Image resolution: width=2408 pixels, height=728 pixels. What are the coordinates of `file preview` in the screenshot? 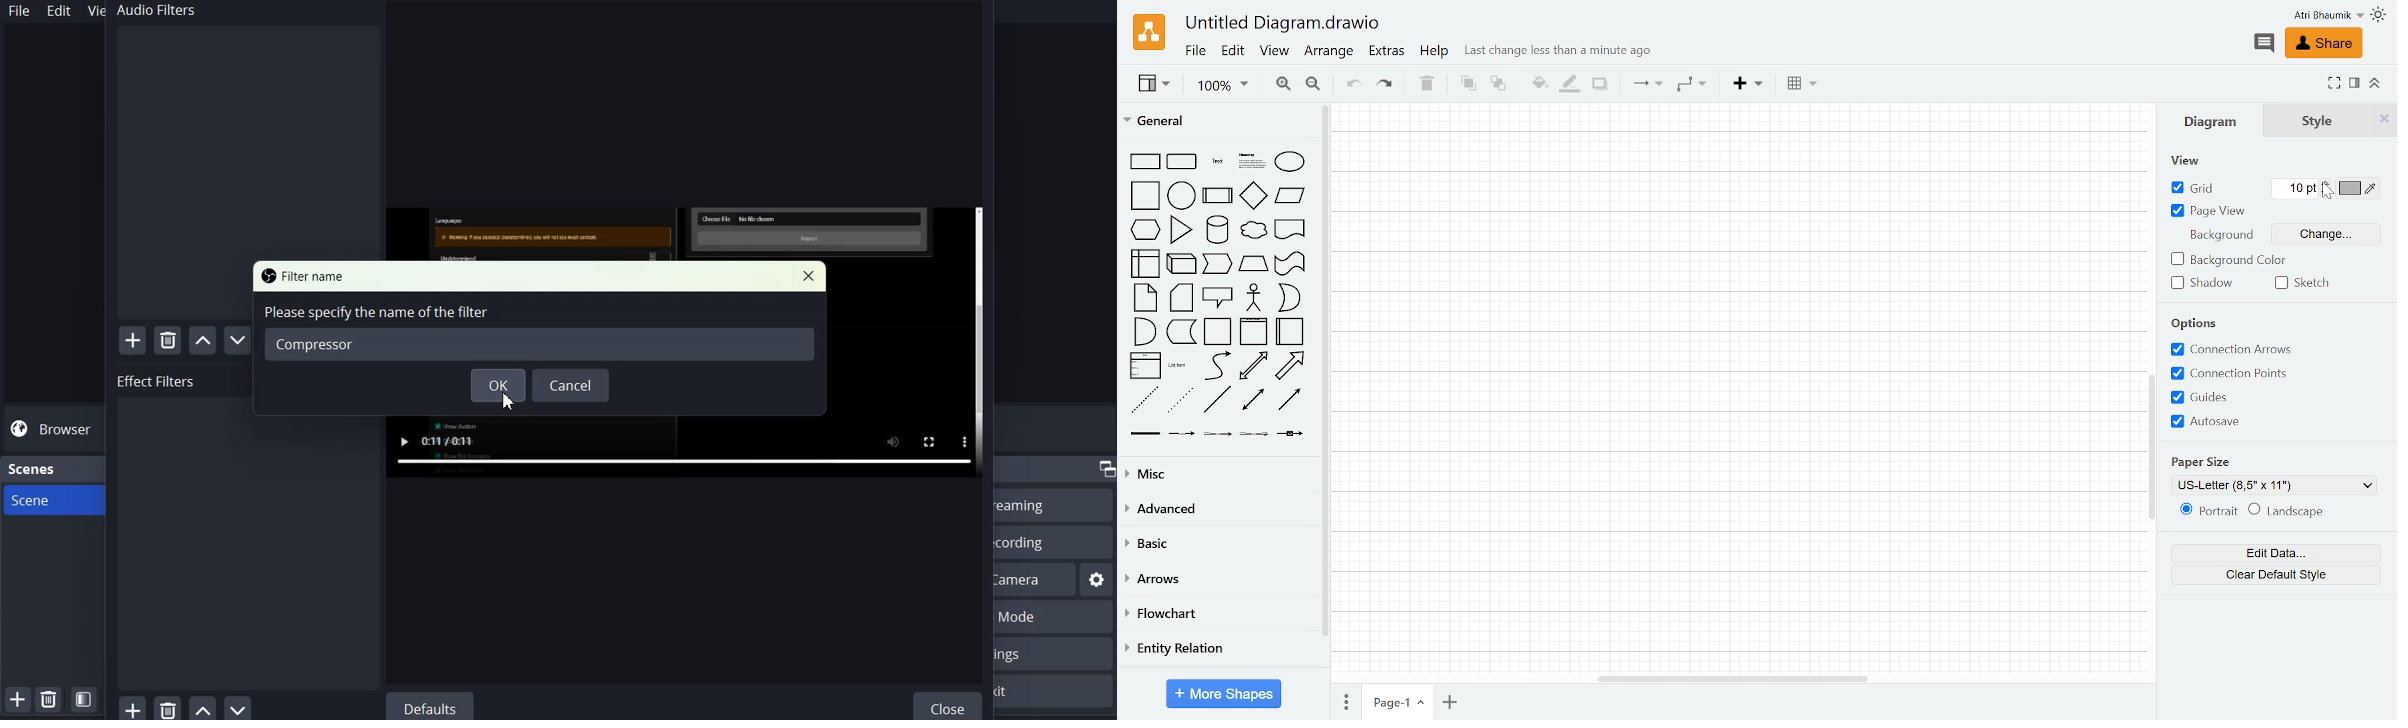 It's located at (685, 234).